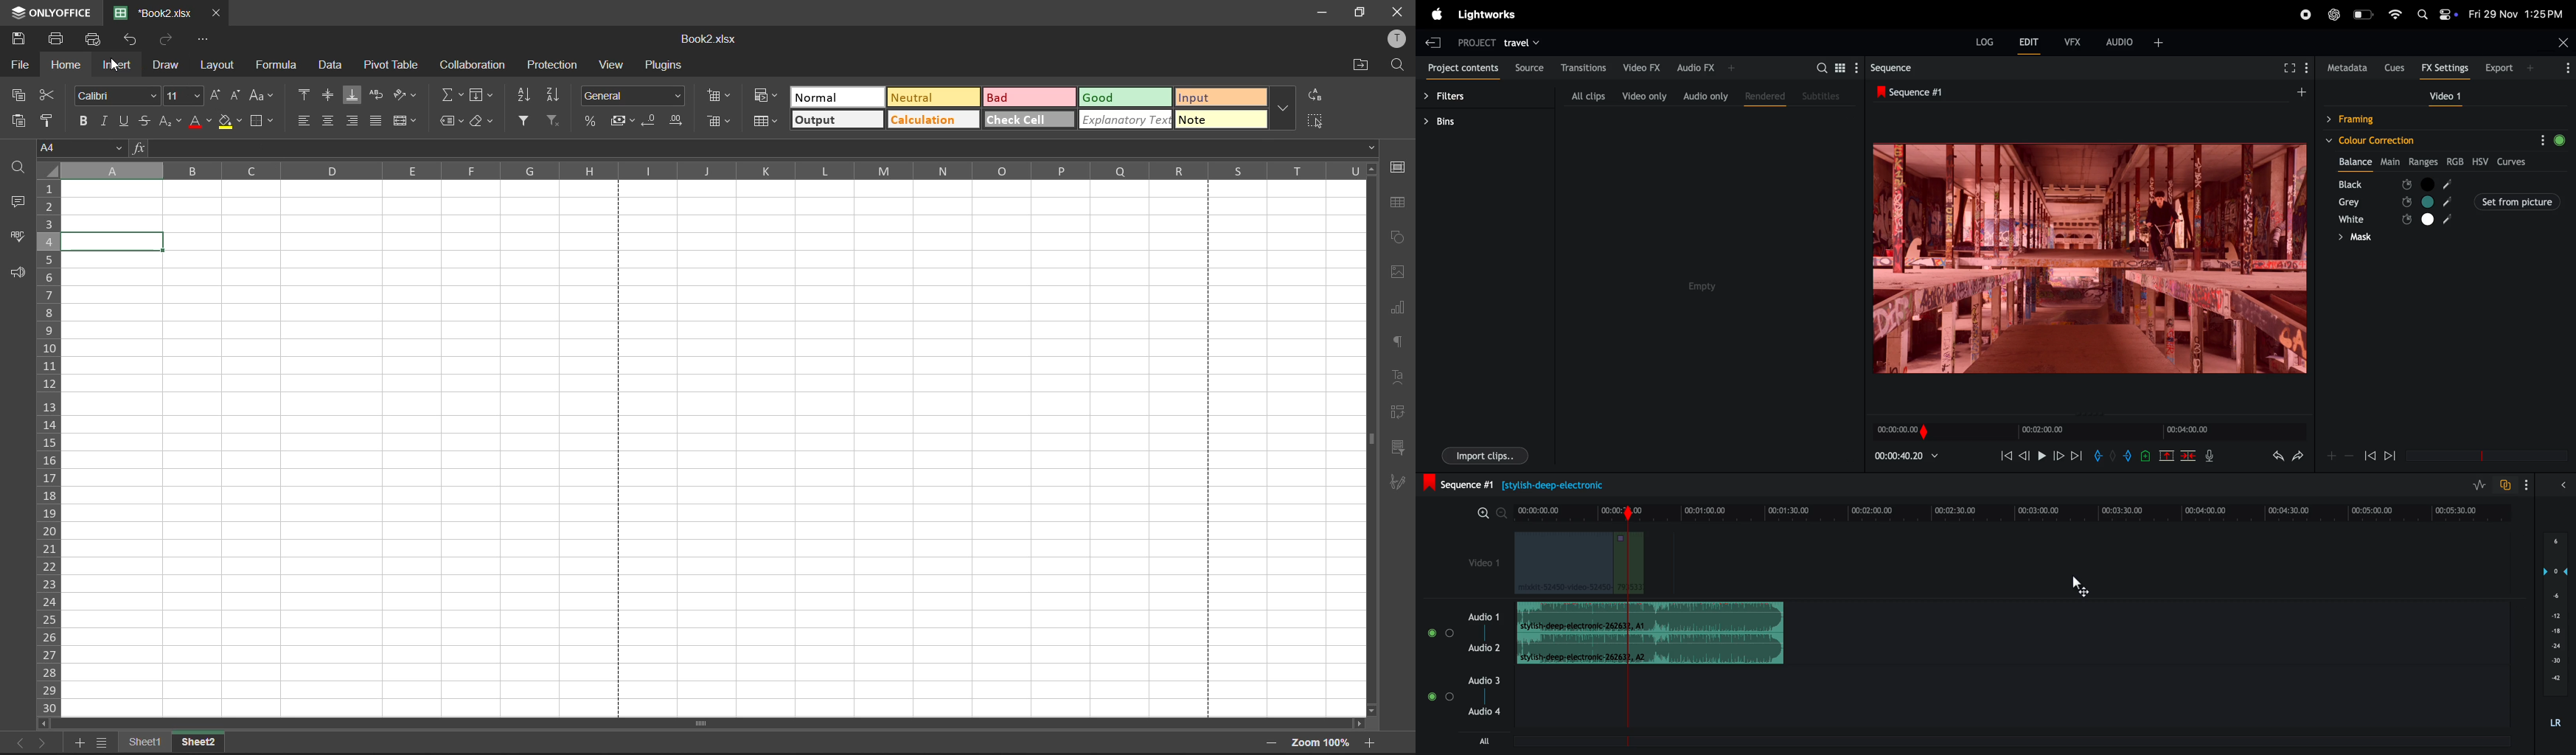  What do you see at coordinates (1126, 120) in the screenshot?
I see `explanatory text` at bounding box center [1126, 120].